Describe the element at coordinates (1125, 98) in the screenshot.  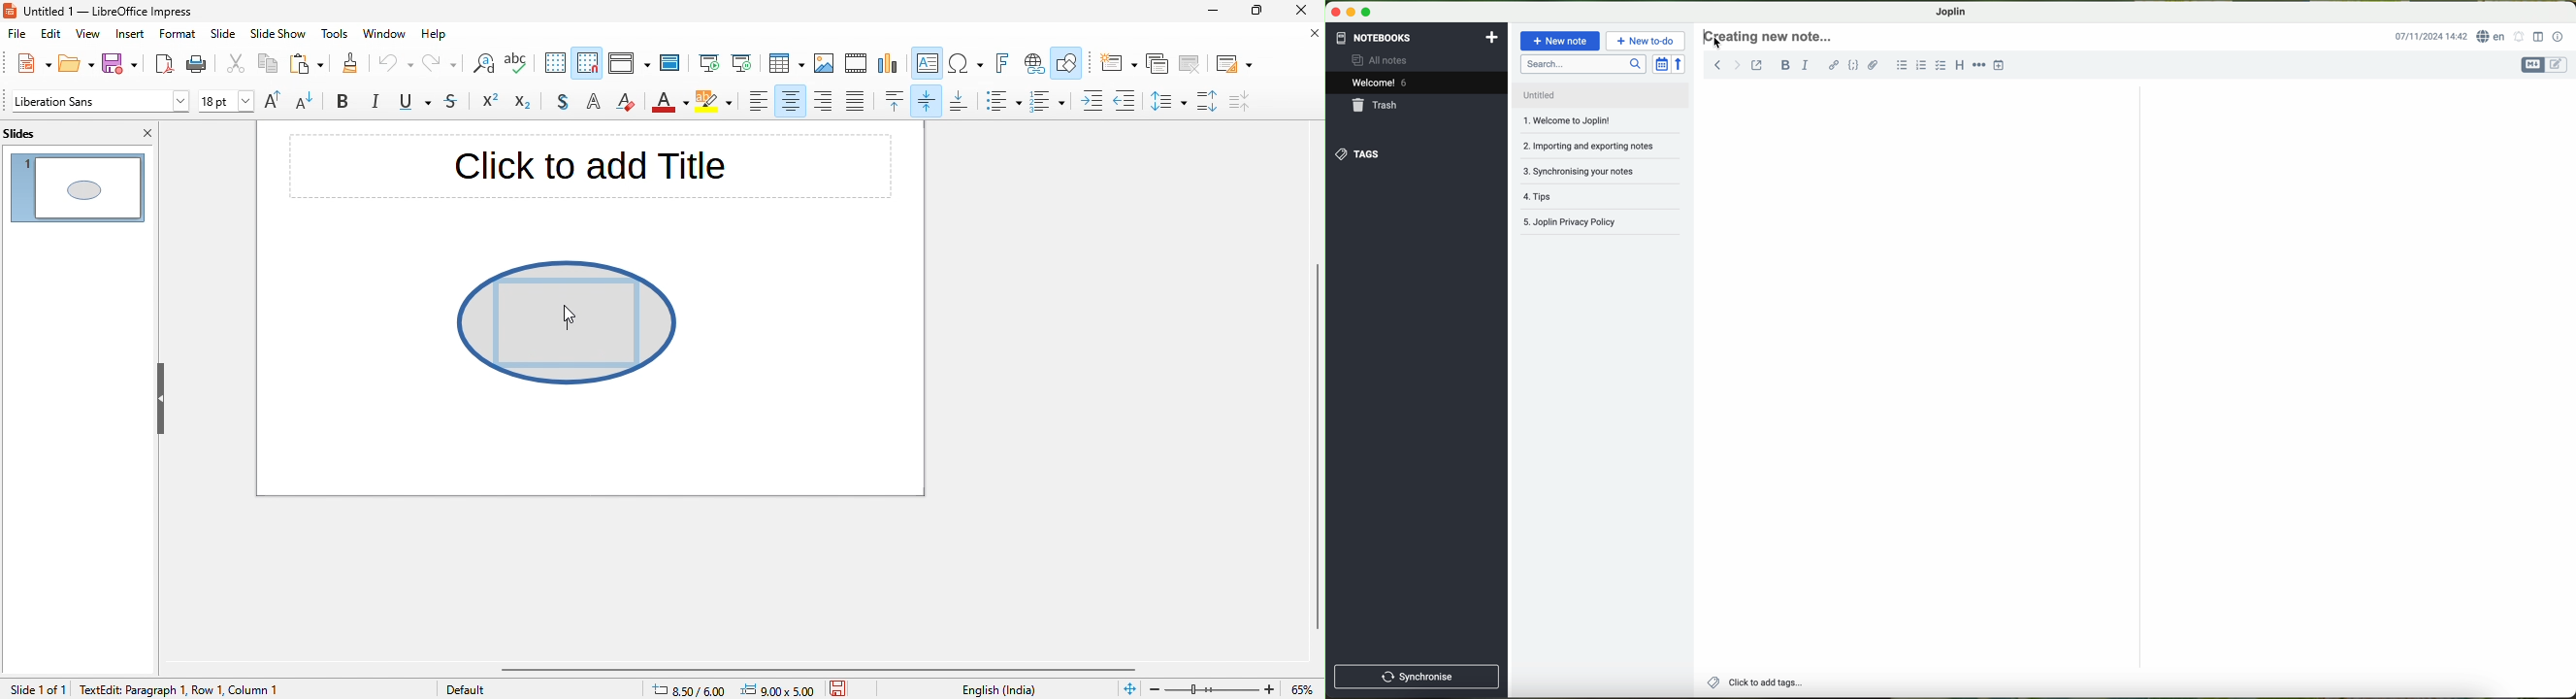
I see `decrease indent` at that location.